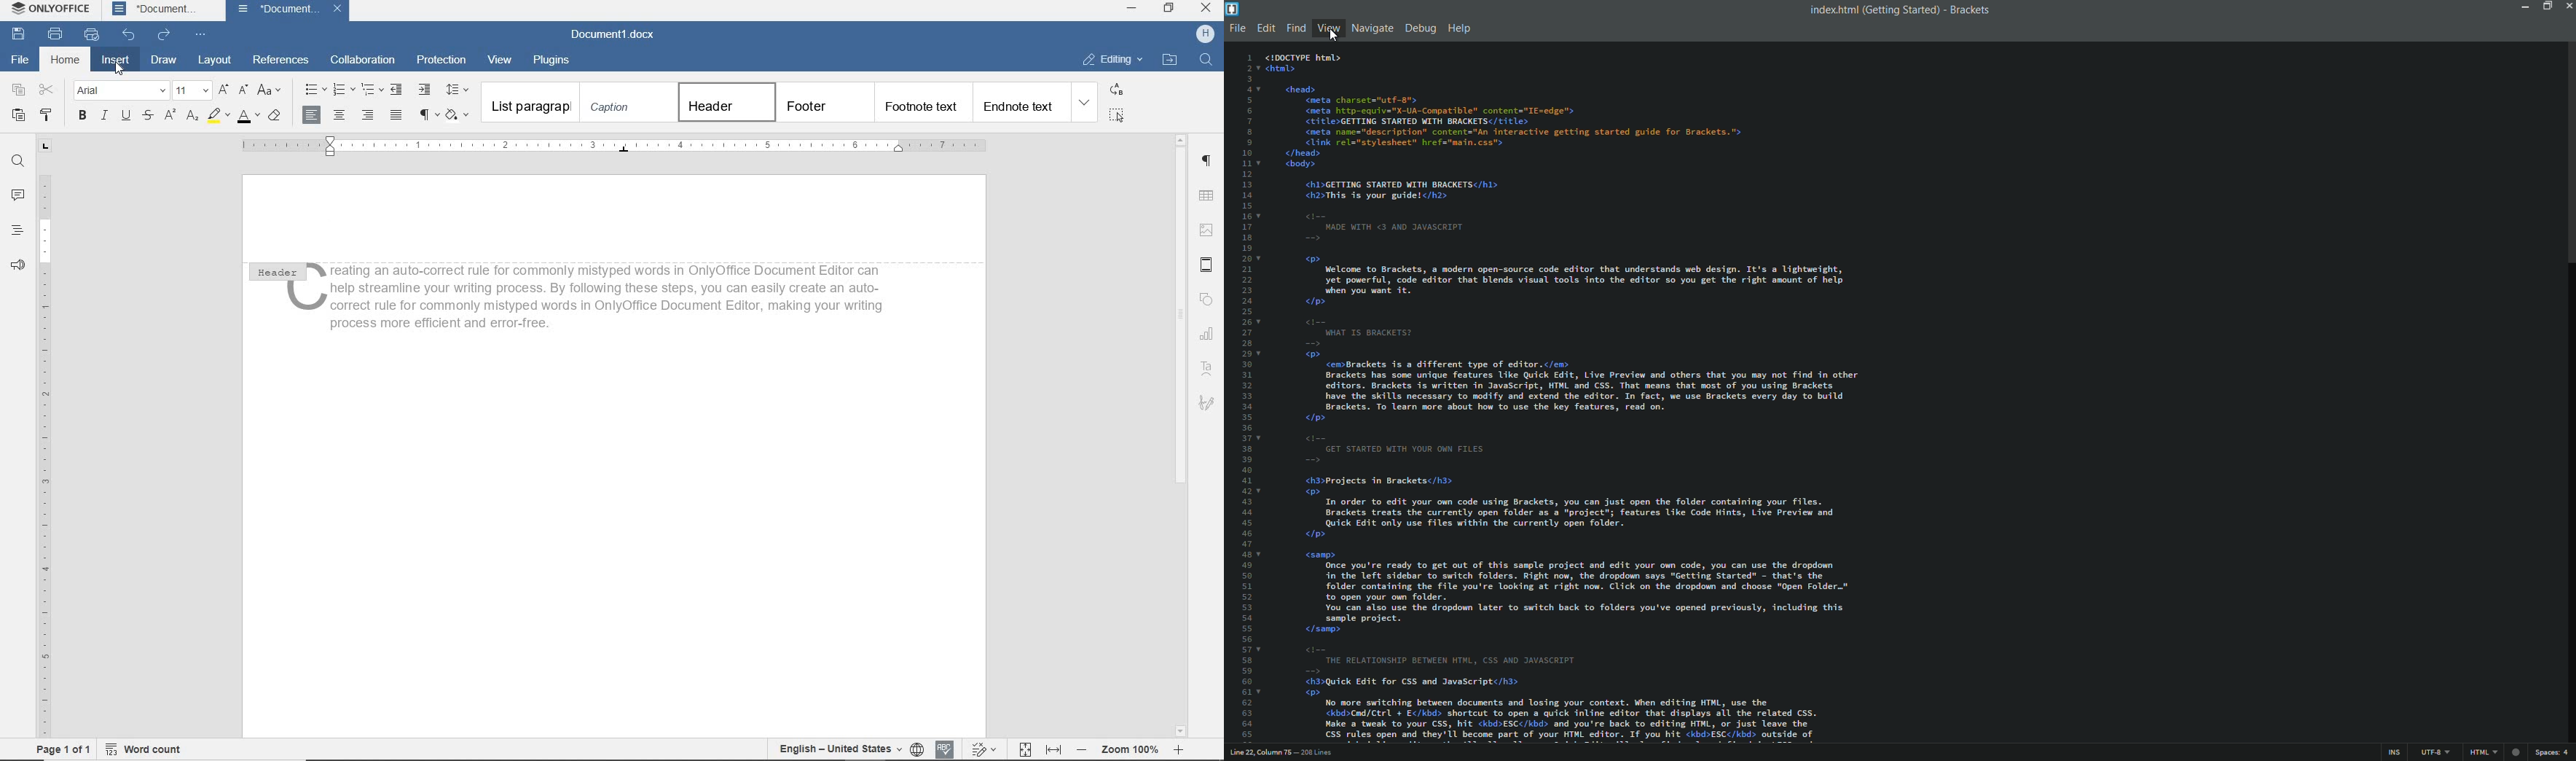 The height and width of the screenshot is (784, 2576). What do you see at coordinates (369, 114) in the screenshot?
I see `ALIGN RIGHT` at bounding box center [369, 114].